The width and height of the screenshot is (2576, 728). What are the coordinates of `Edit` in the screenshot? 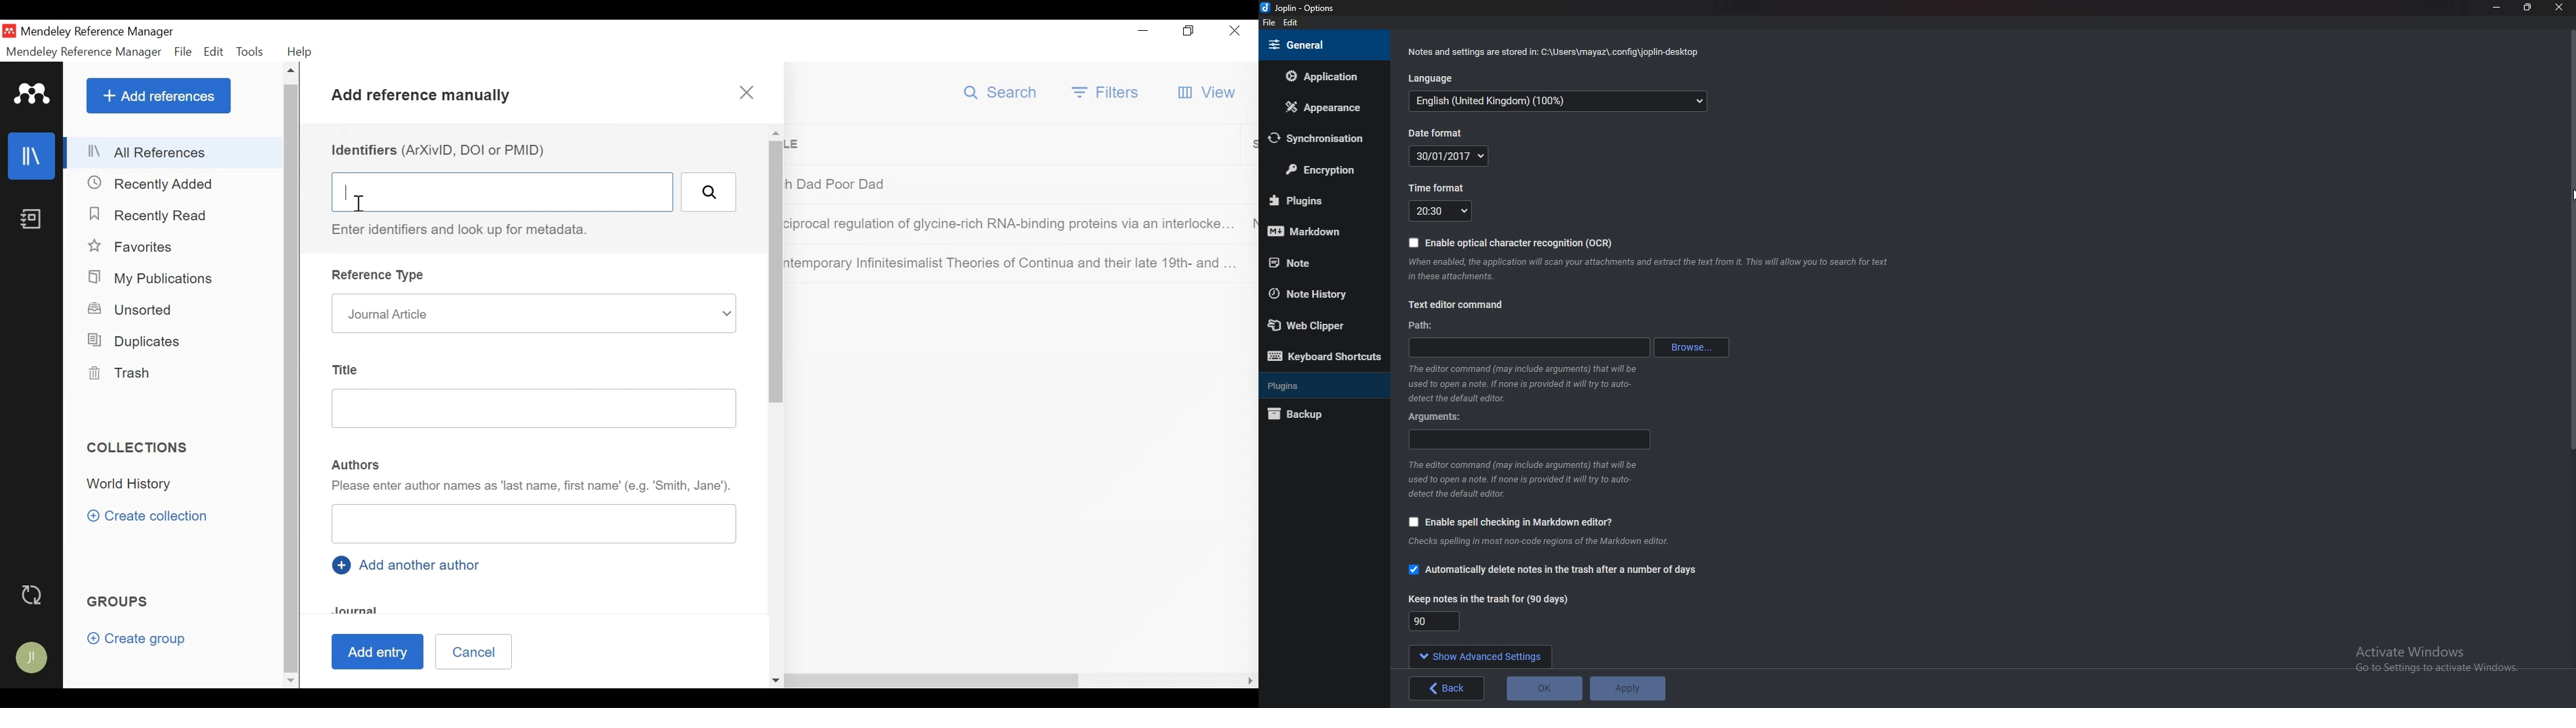 It's located at (1290, 23).